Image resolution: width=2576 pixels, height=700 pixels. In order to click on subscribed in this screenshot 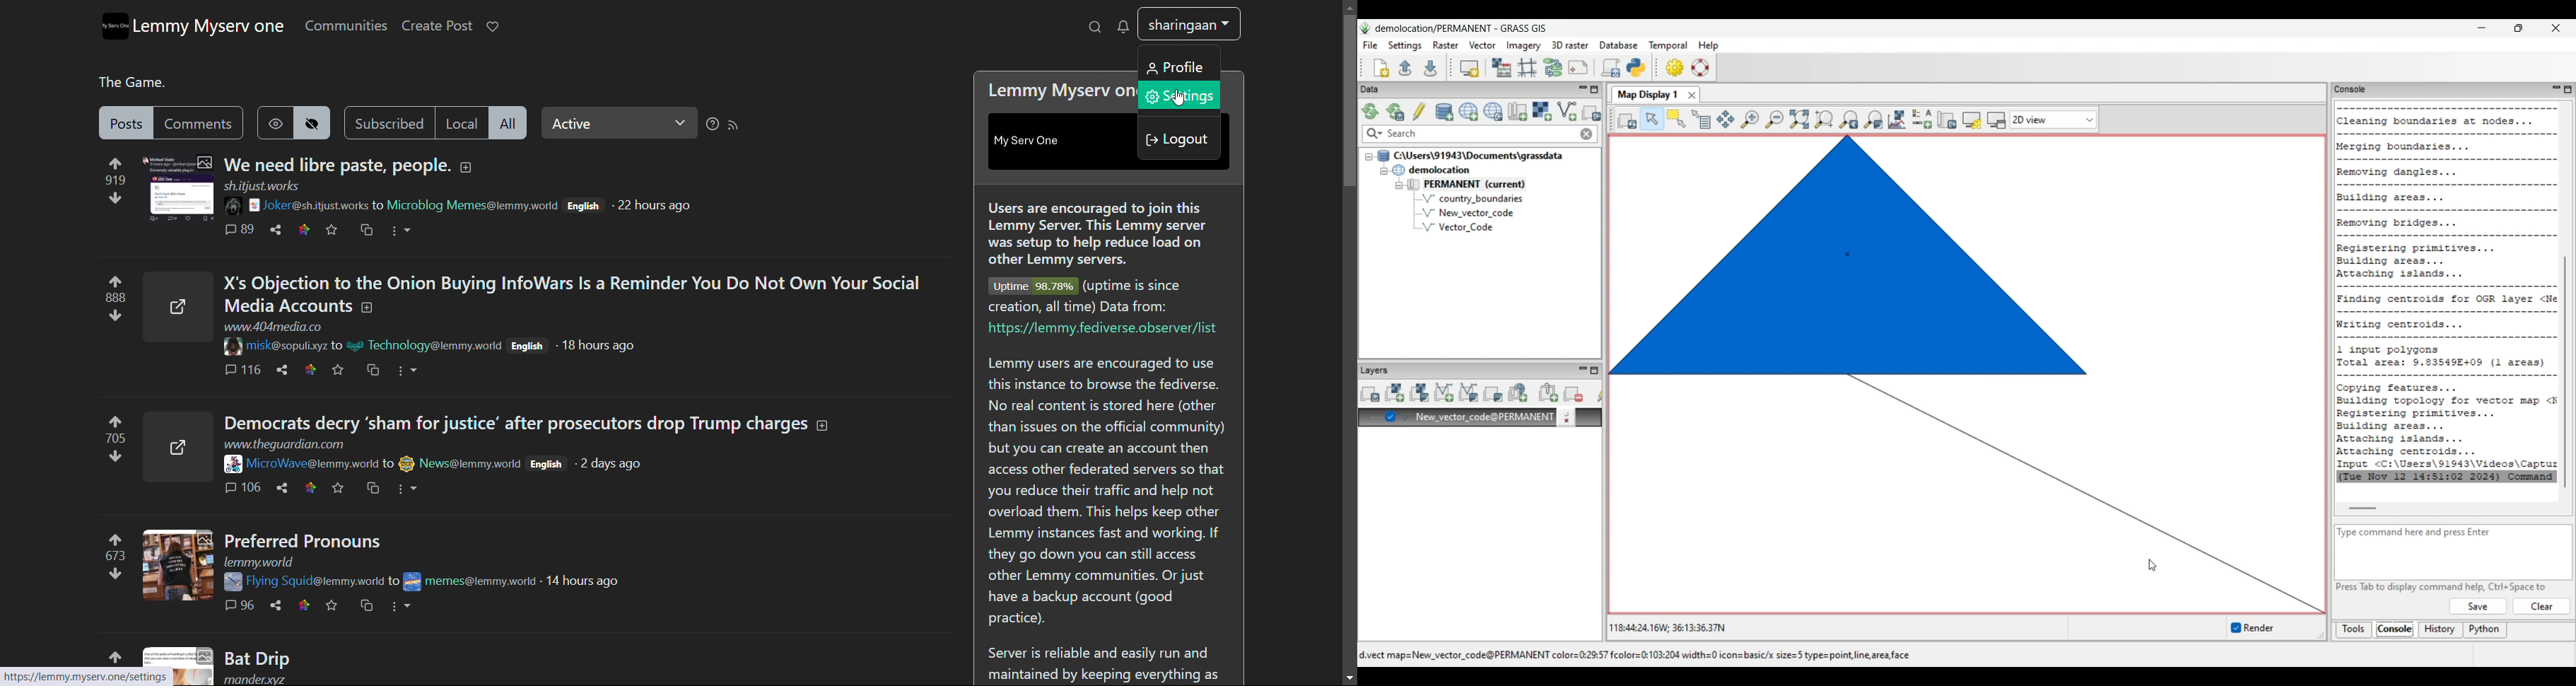, I will do `click(388, 123)`.